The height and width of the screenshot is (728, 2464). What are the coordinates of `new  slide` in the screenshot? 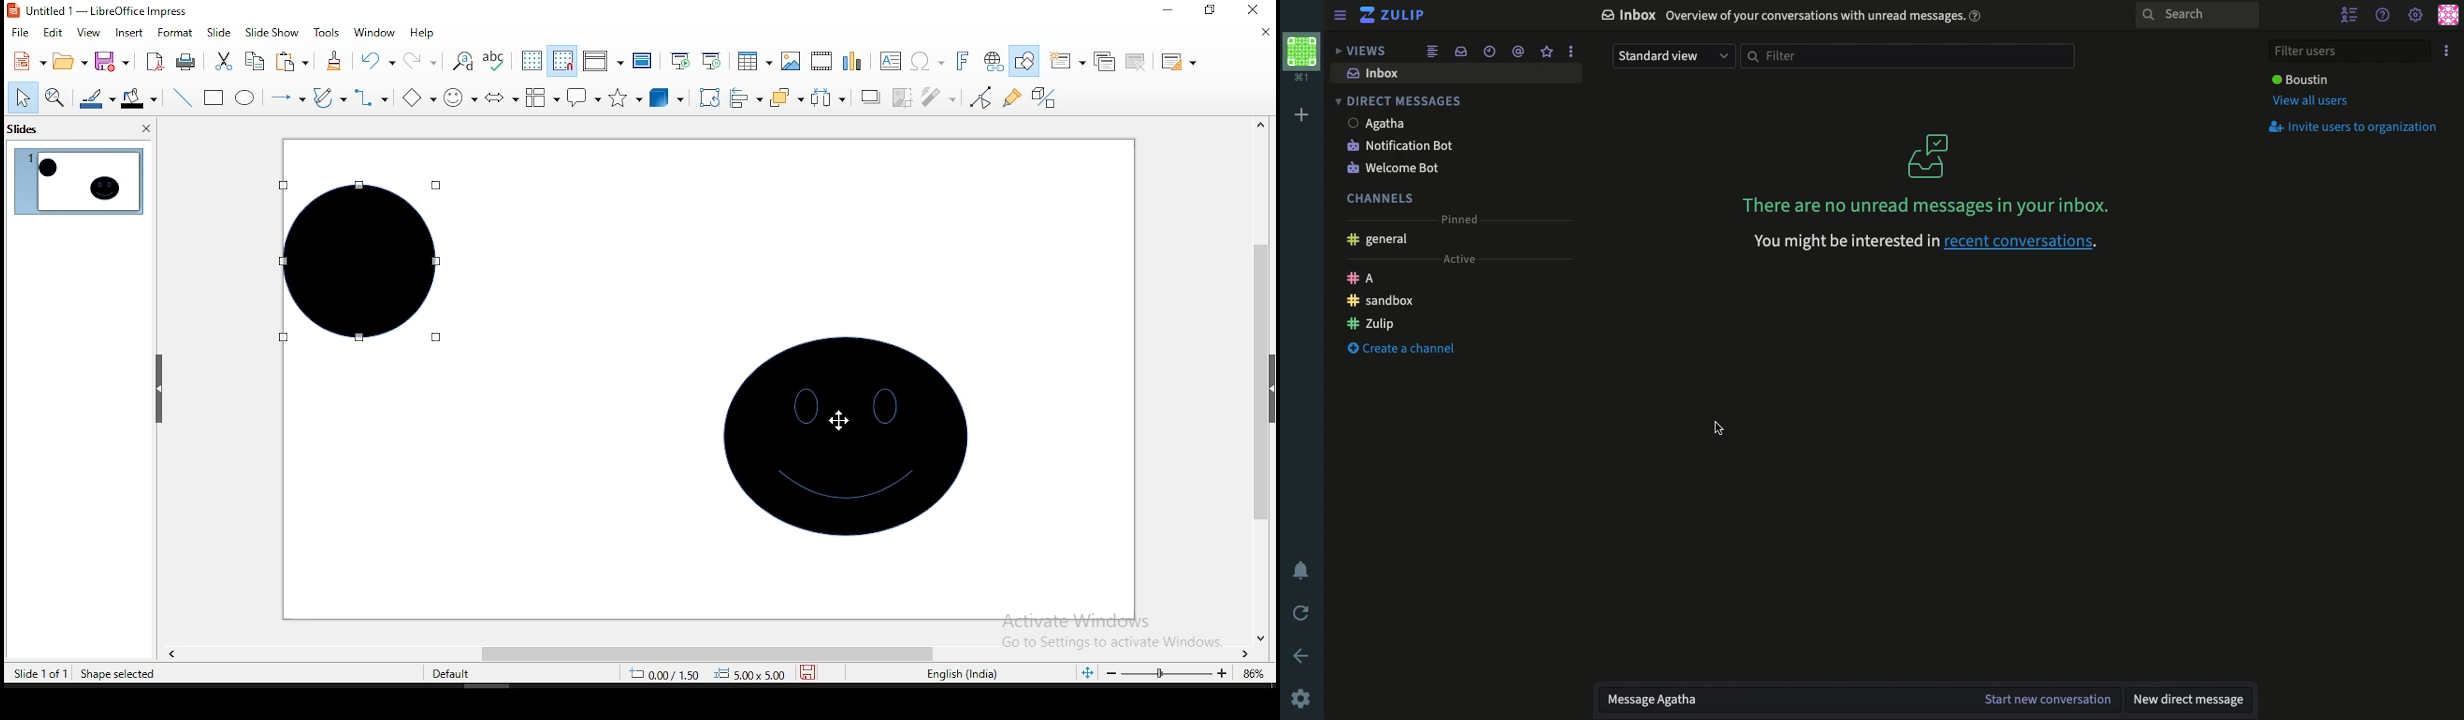 It's located at (1068, 59).